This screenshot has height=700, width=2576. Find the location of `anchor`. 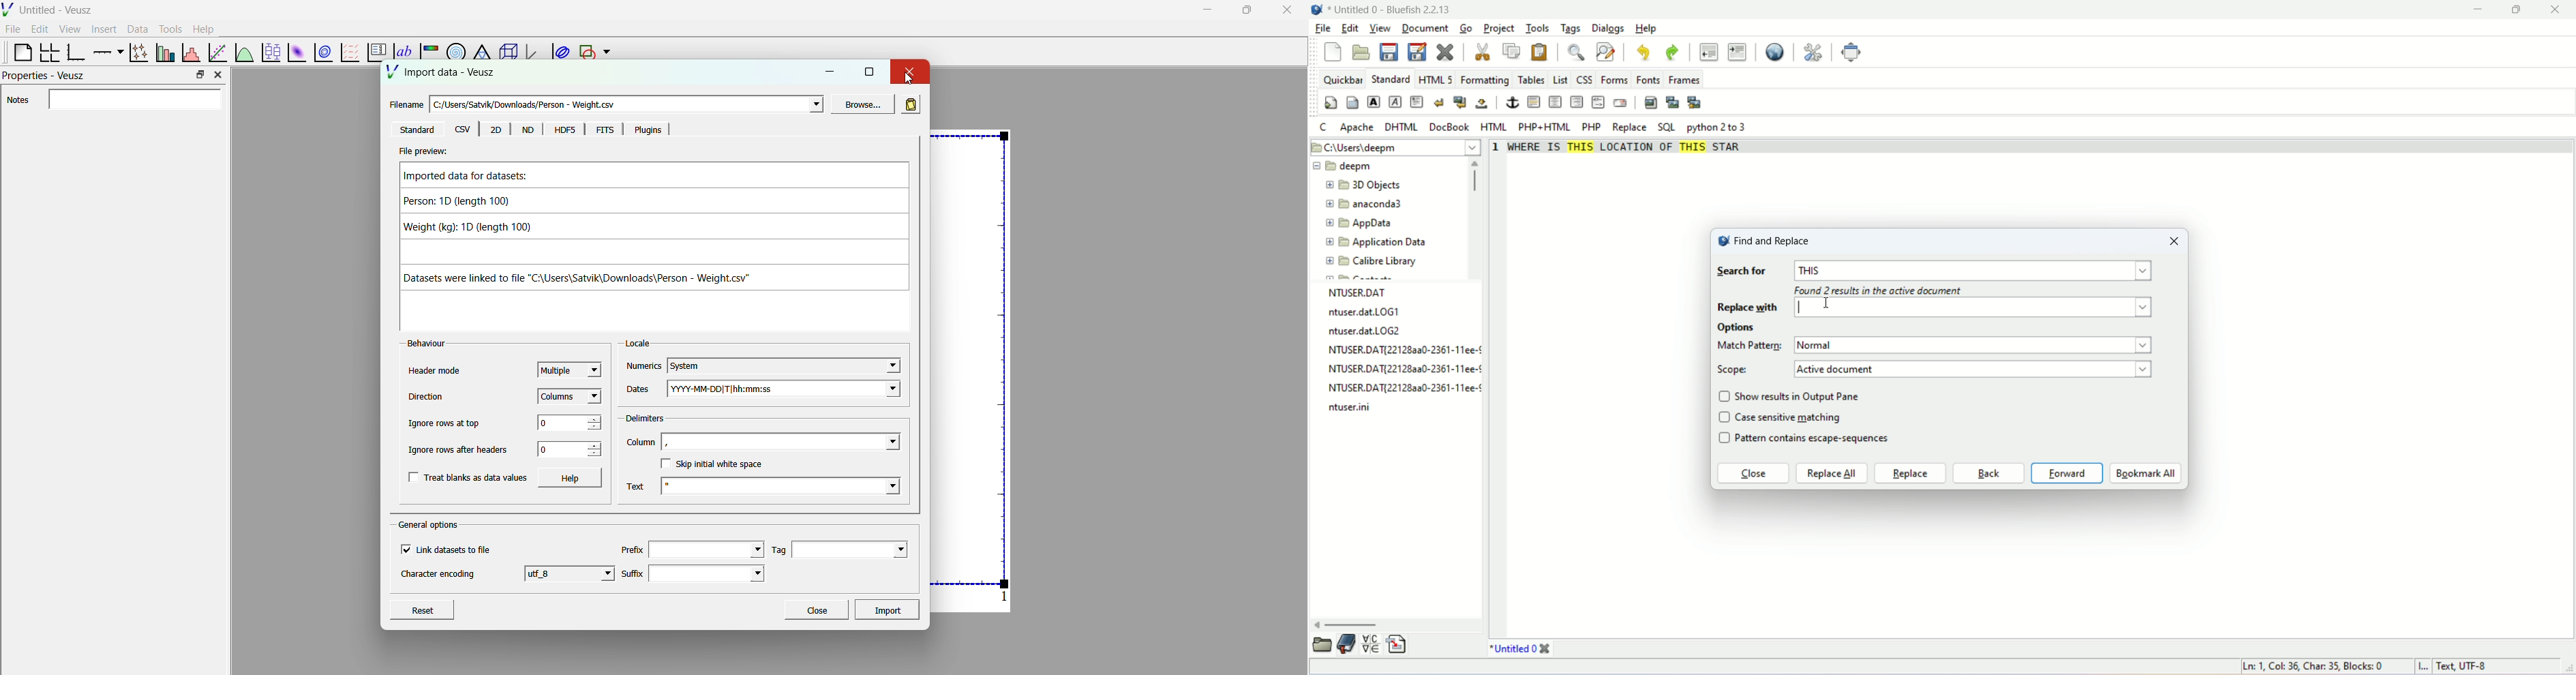

anchor is located at coordinates (1512, 102).